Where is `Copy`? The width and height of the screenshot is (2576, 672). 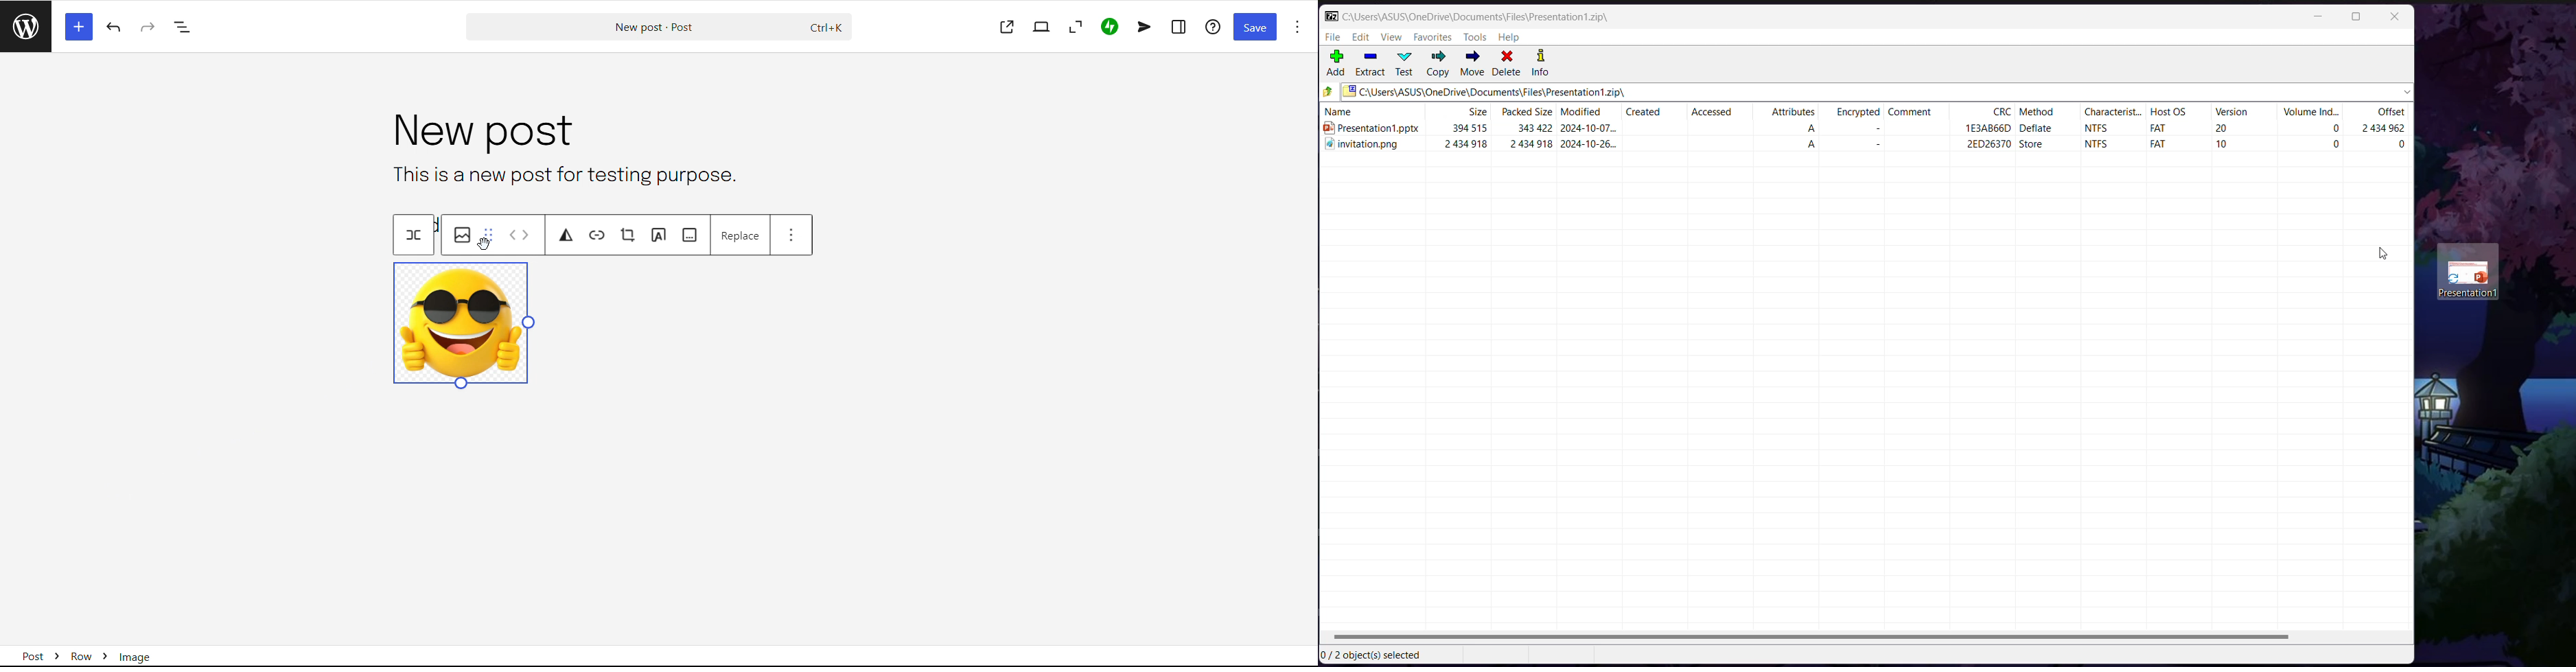
Copy is located at coordinates (1438, 64).